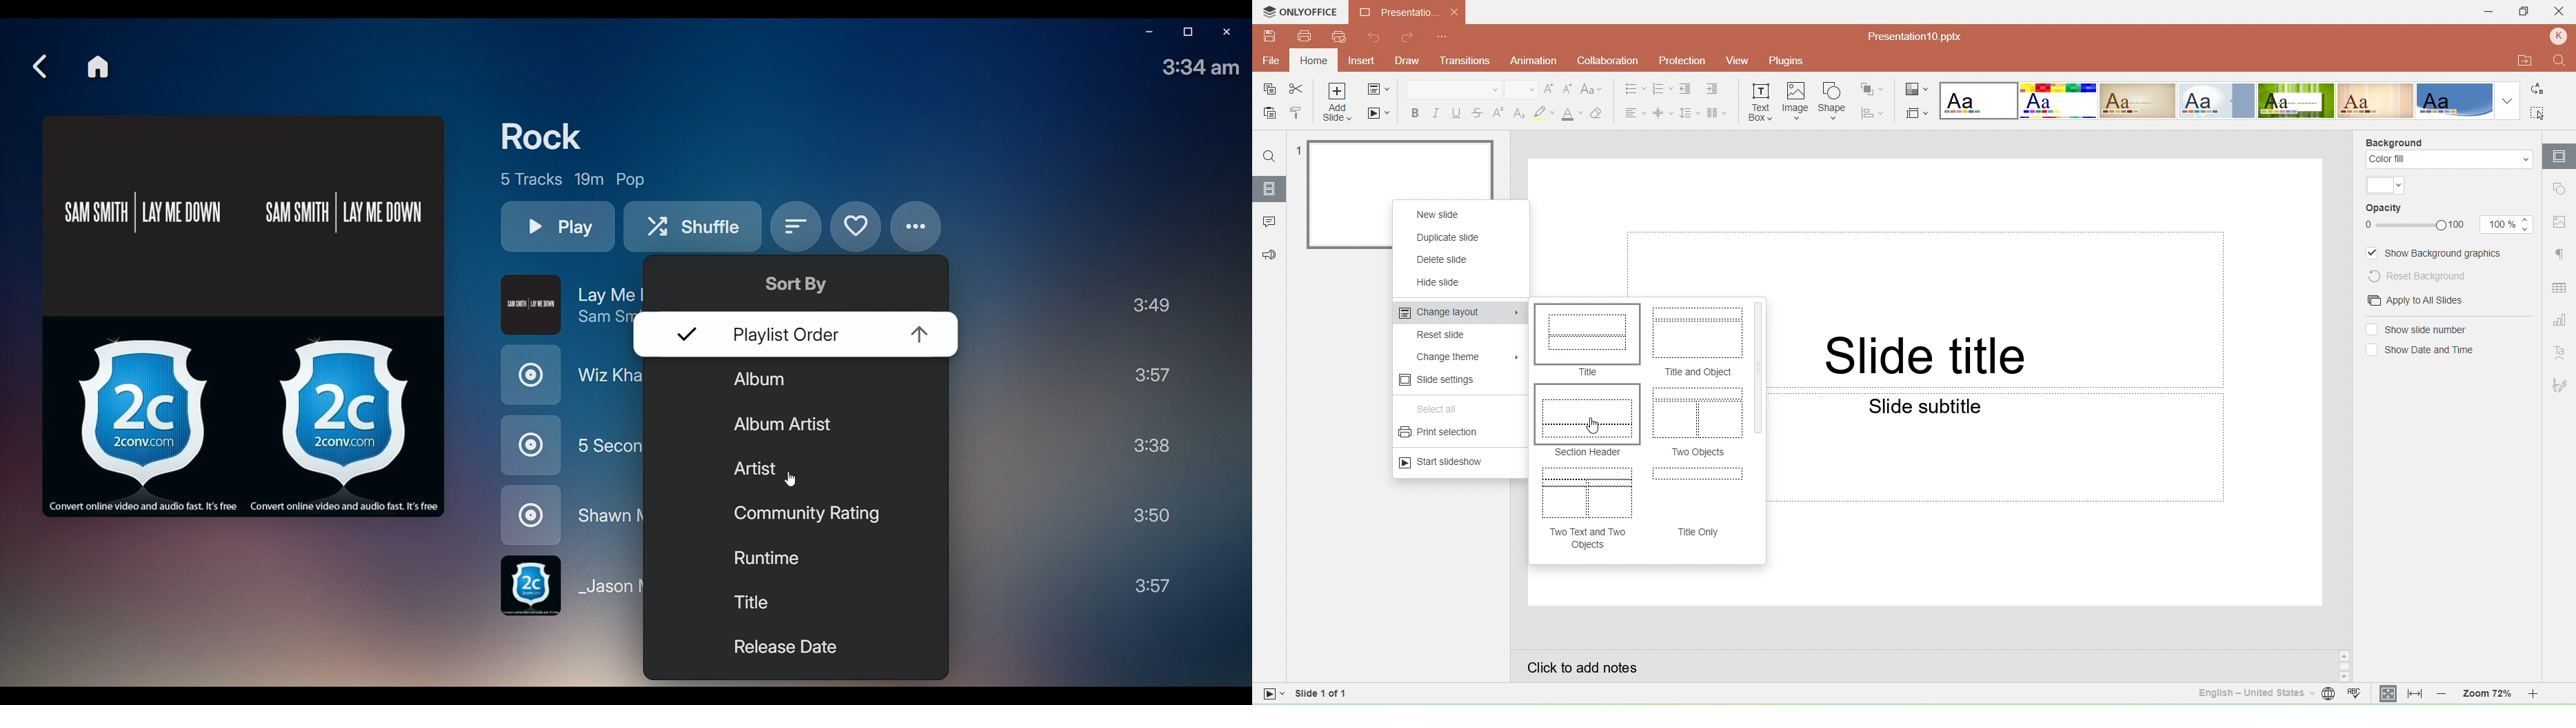 The height and width of the screenshot is (728, 2576). Describe the element at coordinates (2415, 330) in the screenshot. I see `(un)select Show slide number` at that location.